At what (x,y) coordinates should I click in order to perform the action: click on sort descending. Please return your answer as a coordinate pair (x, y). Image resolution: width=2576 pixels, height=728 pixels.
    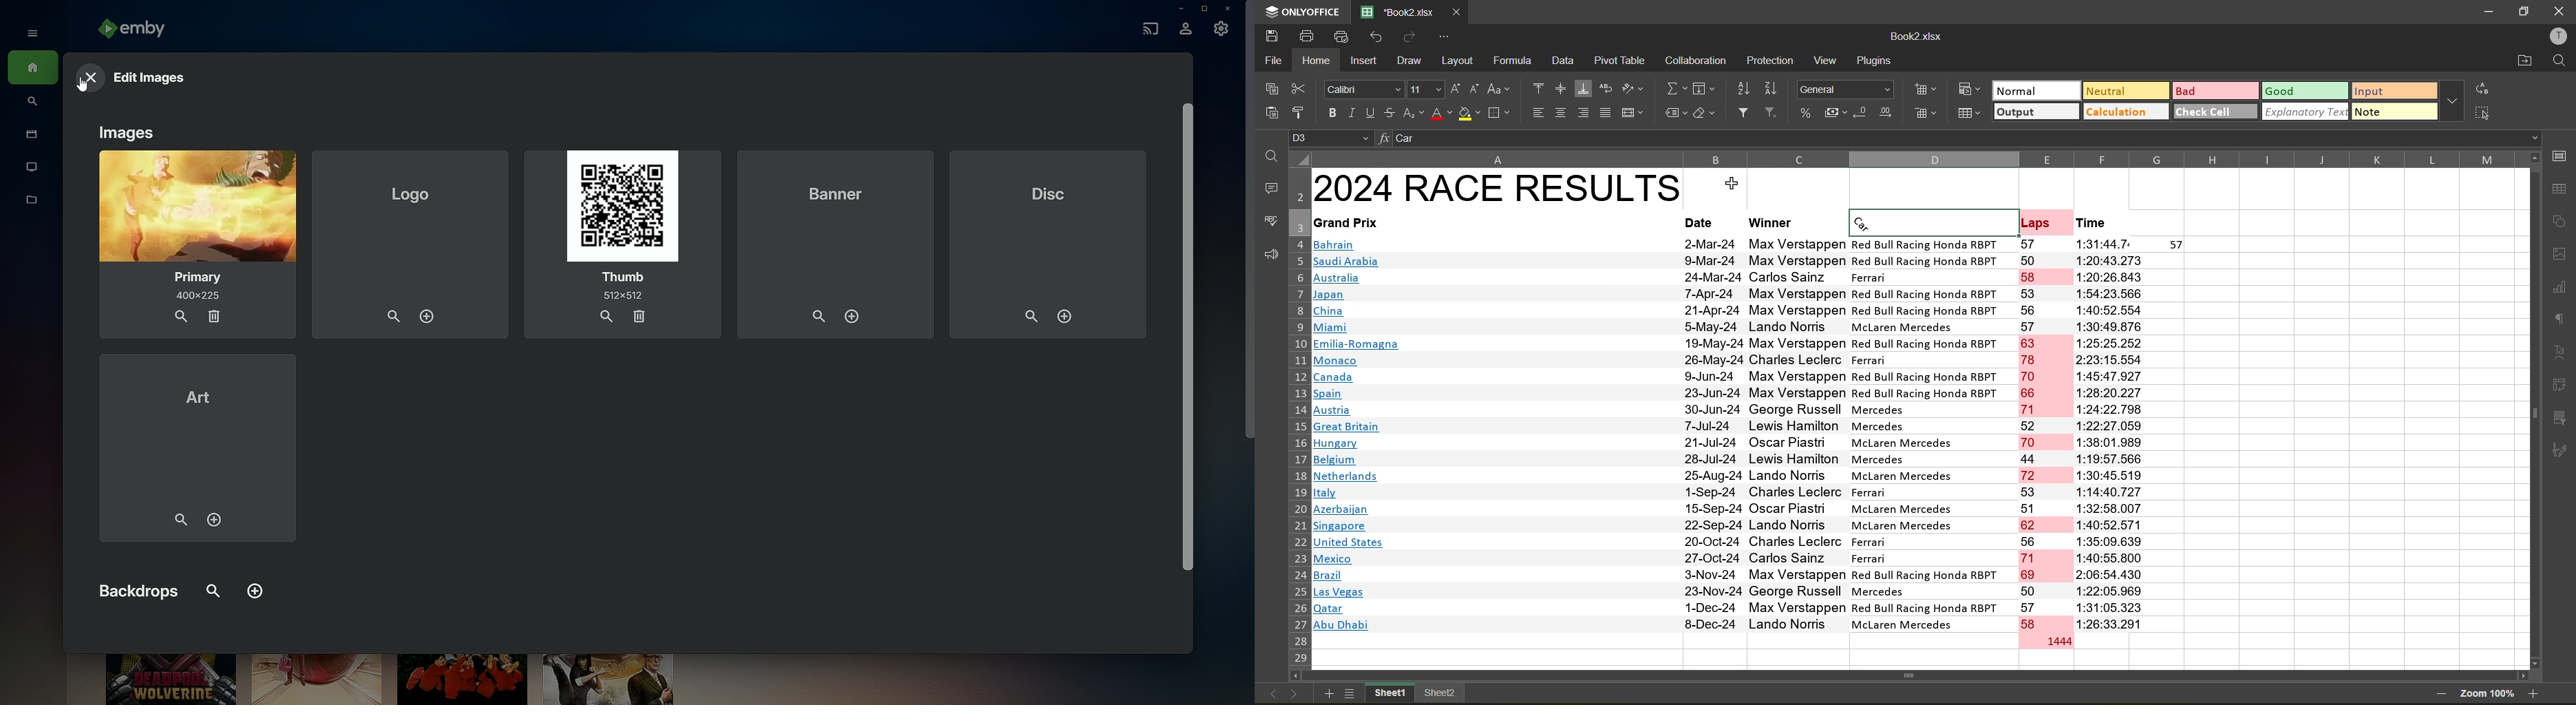
    Looking at the image, I should click on (1771, 87).